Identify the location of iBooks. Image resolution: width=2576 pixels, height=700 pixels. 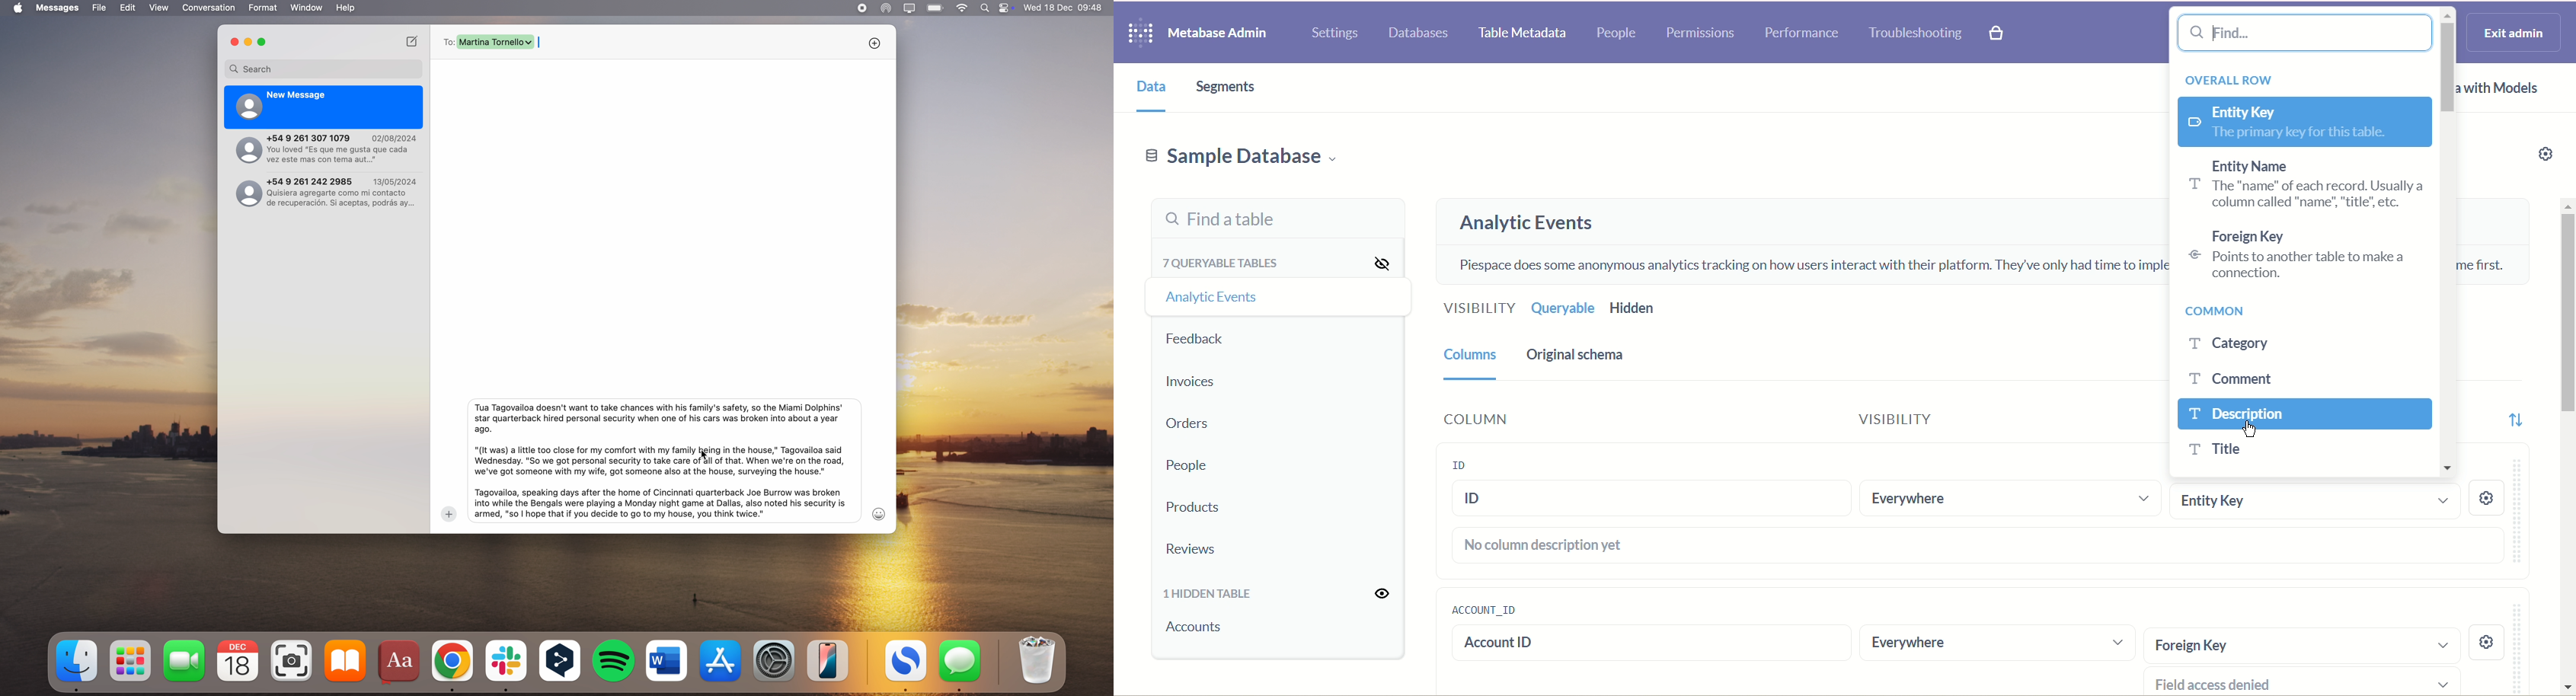
(345, 661).